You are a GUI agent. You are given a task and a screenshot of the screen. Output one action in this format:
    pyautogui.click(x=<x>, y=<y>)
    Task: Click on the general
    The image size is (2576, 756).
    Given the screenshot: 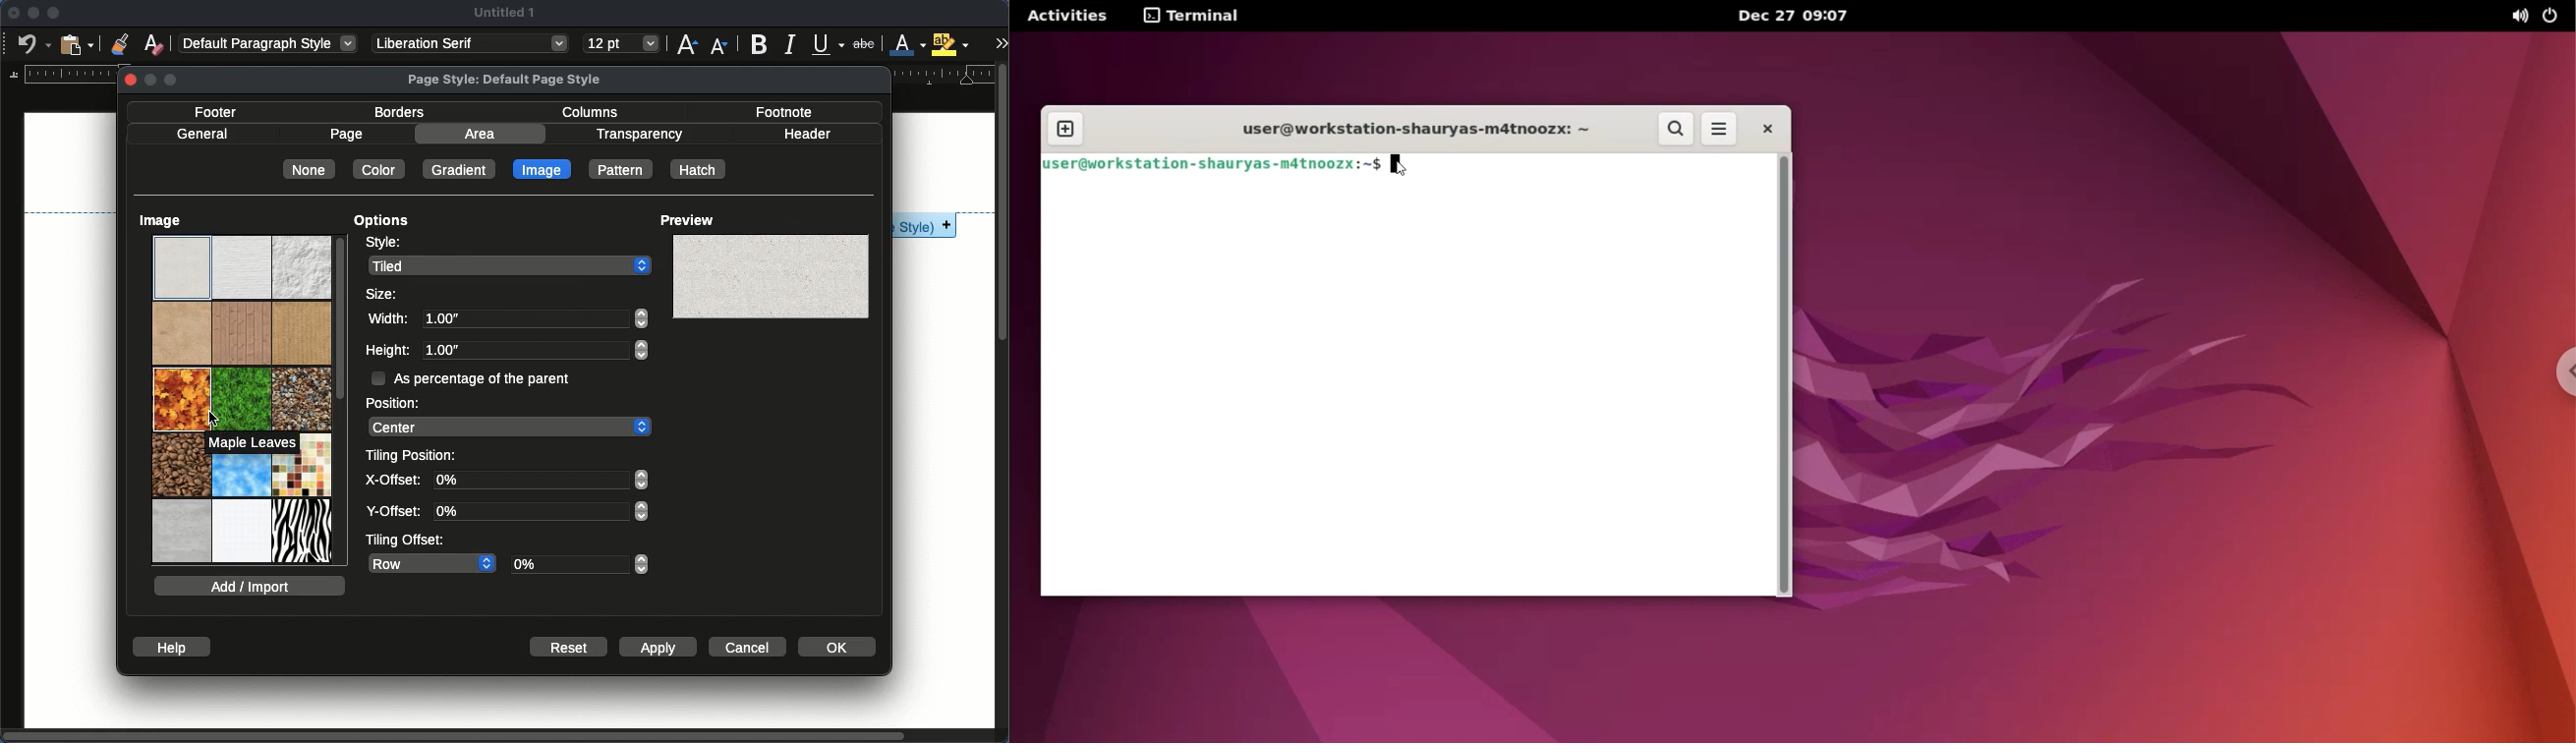 What is the action you would take?
    pyautogui.click(x=202, y=135)
    